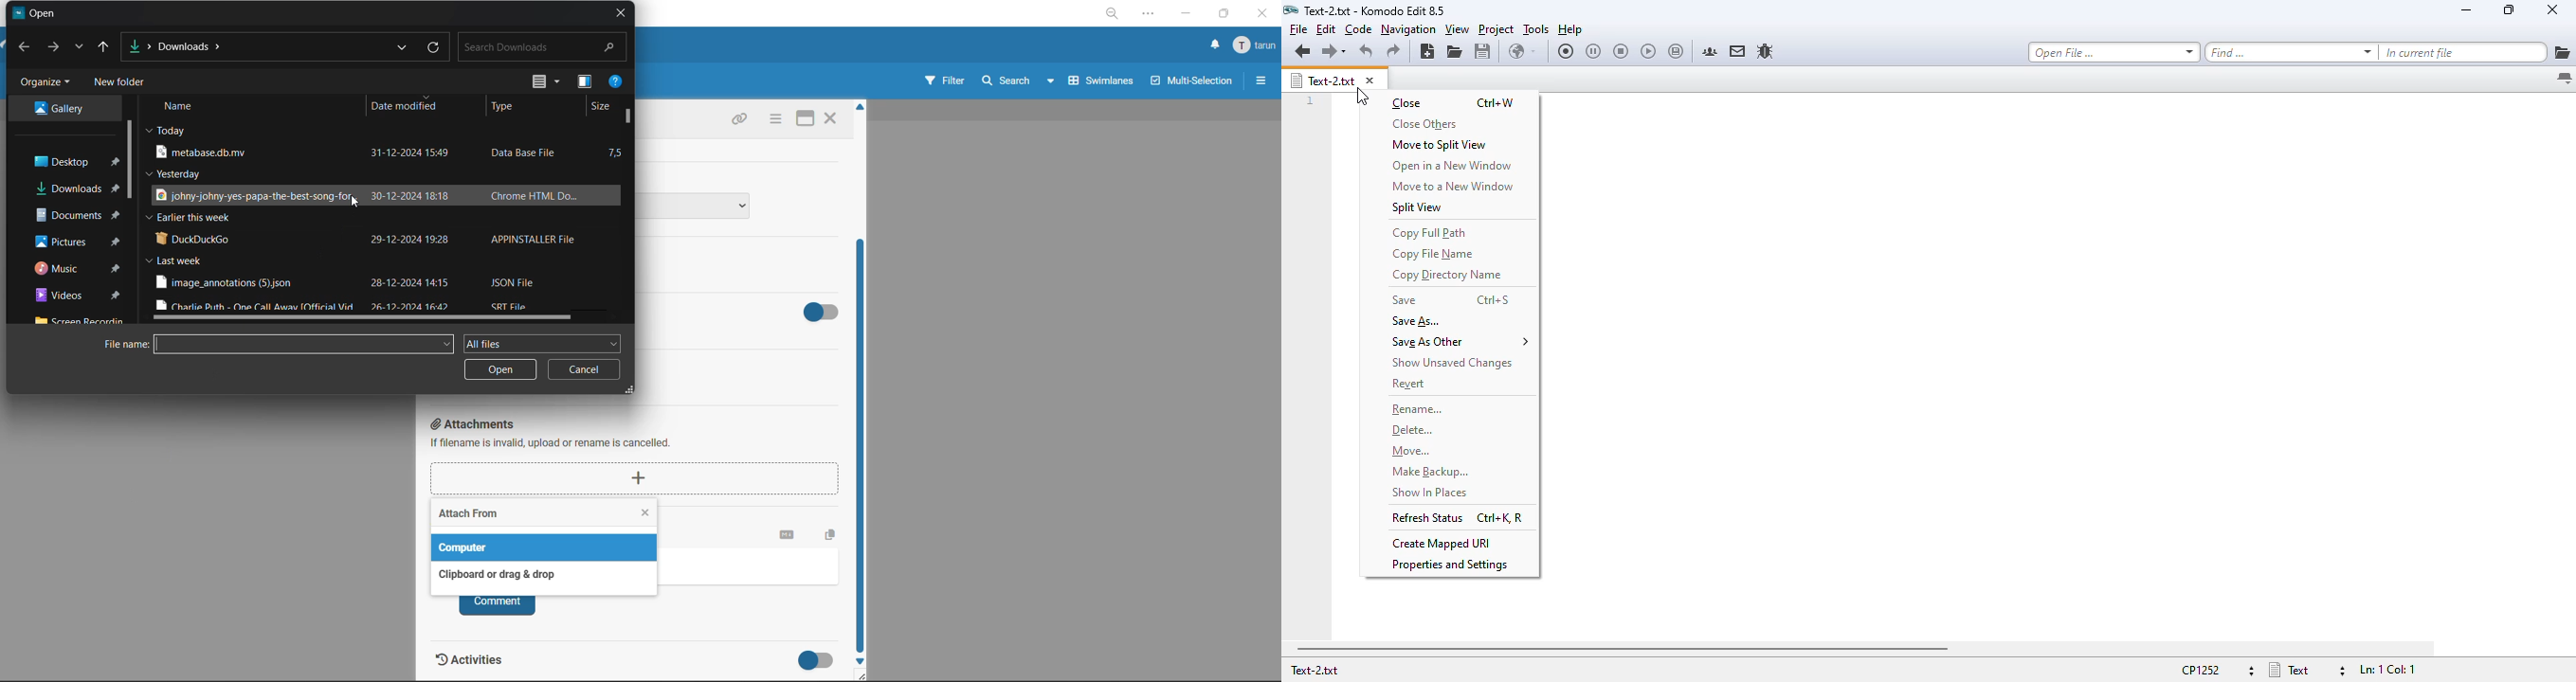 The image size is (2576, 700). I want to click on new file using default language, so click(1428, 52).